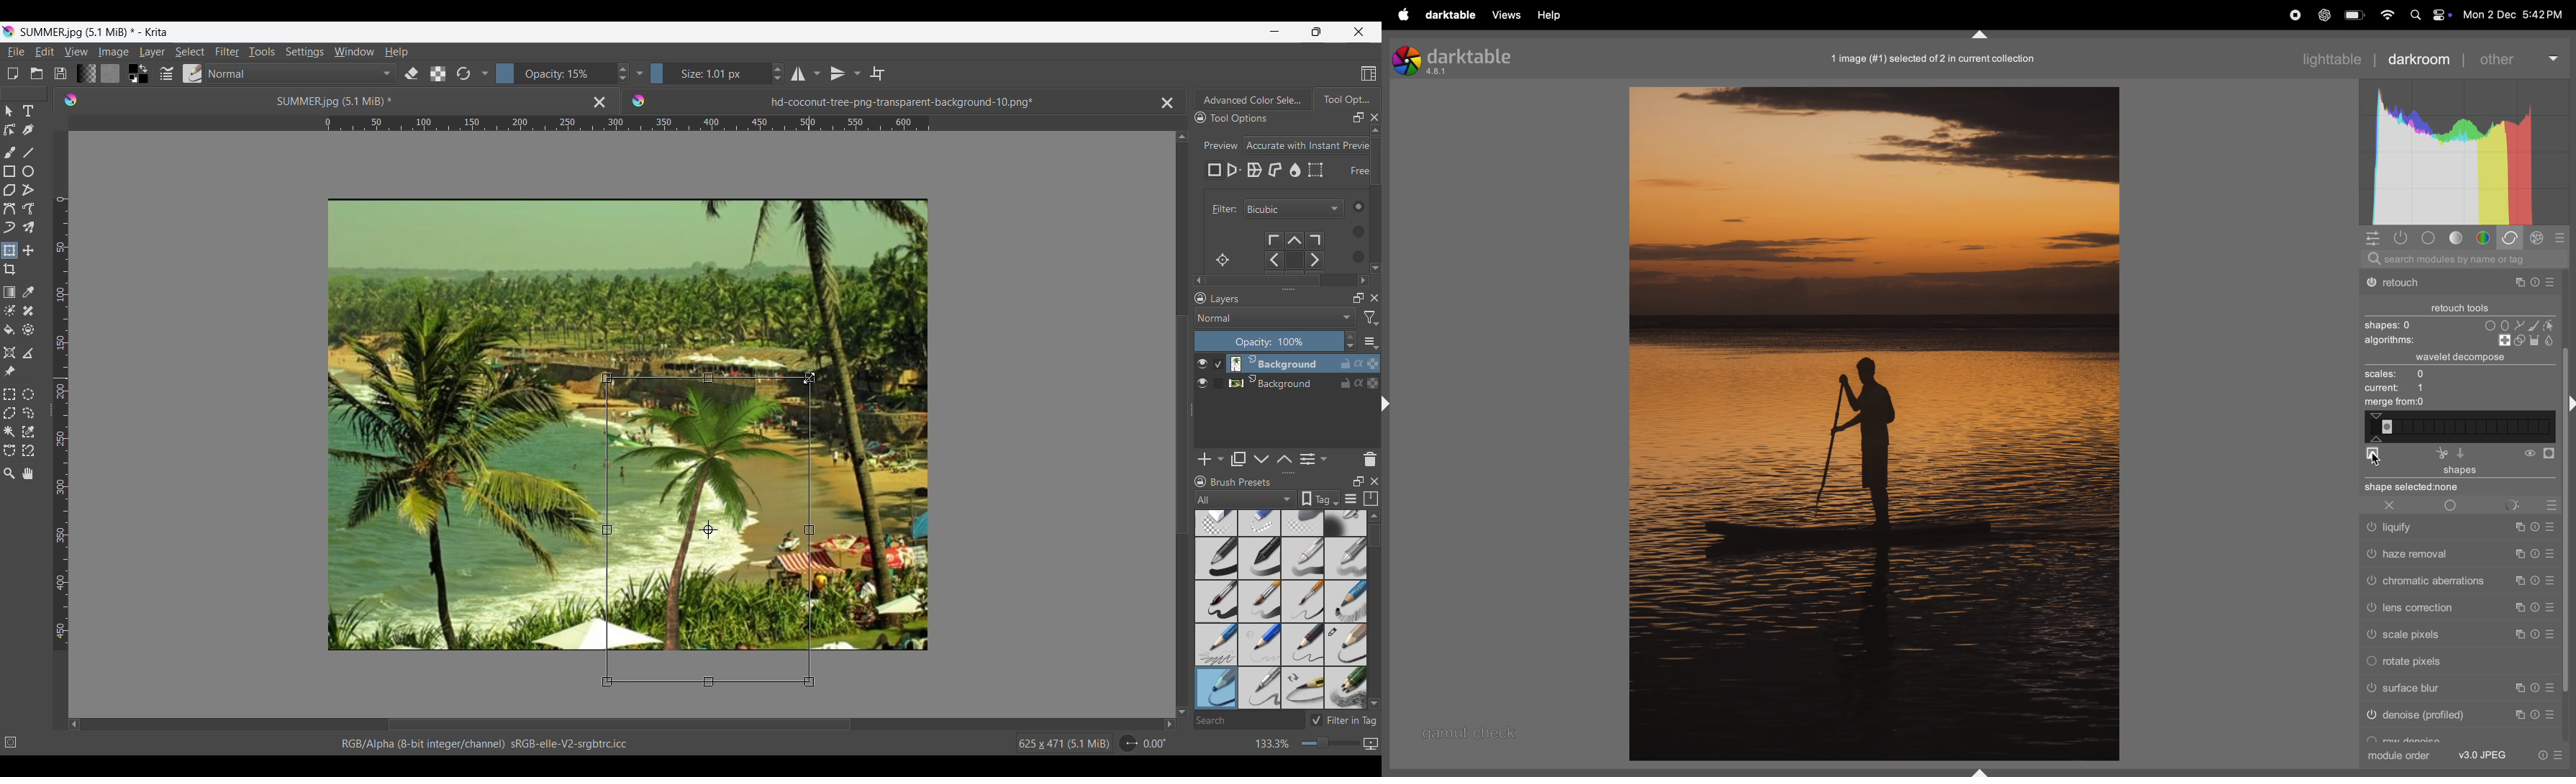 The height and width of the screenshot is (784, 2576). Describe the element at coordinates (1359, 481) in the screenshot. I see `Float Brush Presets panel` at that location.